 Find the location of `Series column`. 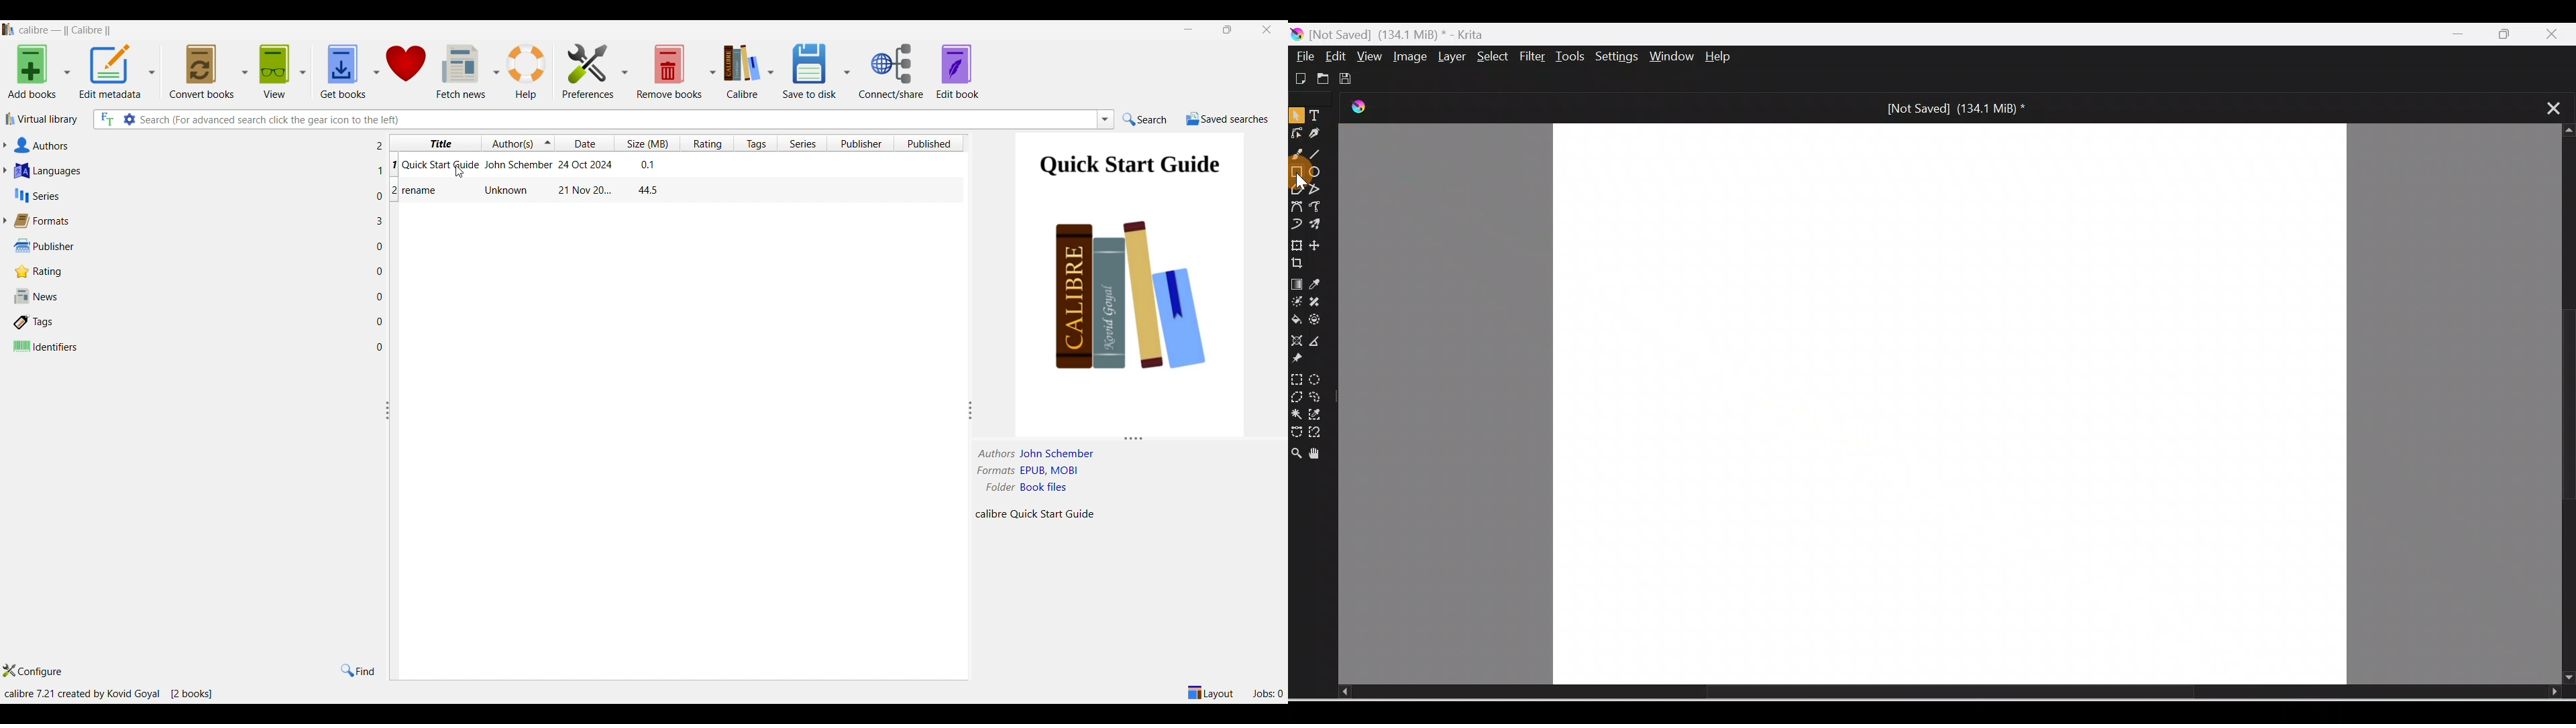

Series column is located at coordinates (802, 143).